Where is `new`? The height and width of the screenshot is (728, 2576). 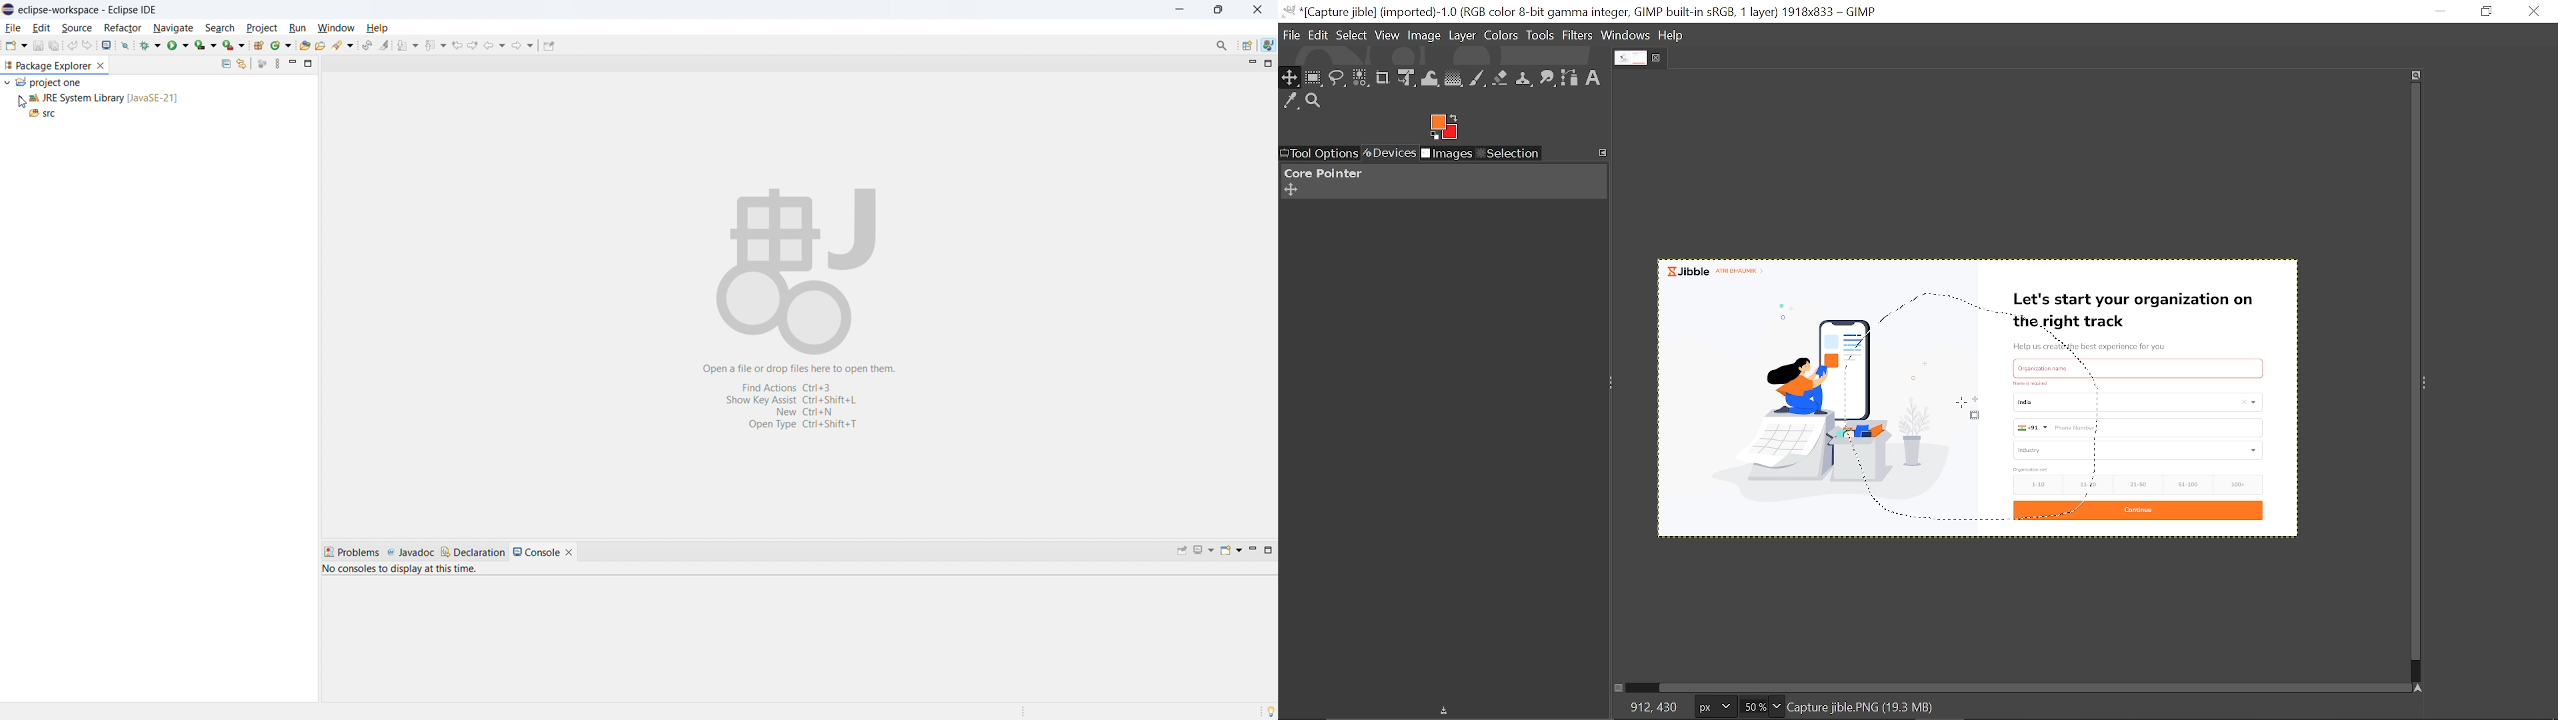 new is located at coordinates (15, 45).